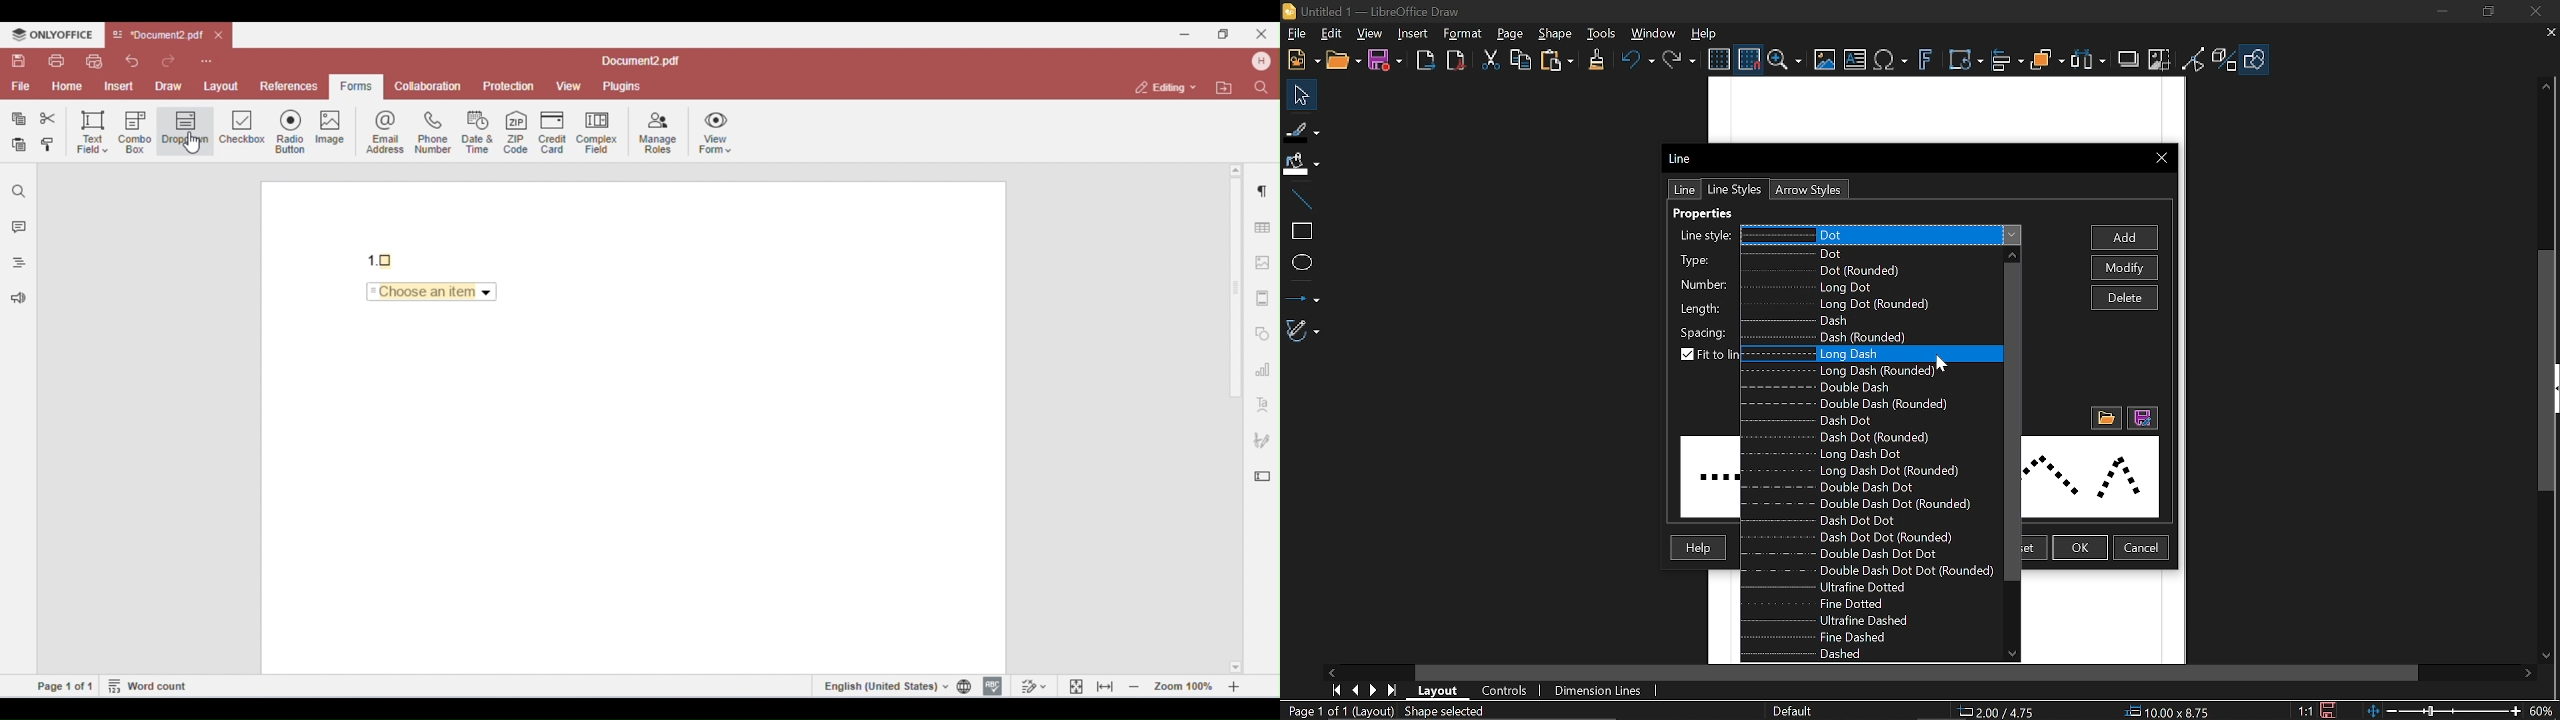  What do you see at coordinates (2159, 59) in the screenshot?
I see `Crop` at bounding box center [2159, 59].